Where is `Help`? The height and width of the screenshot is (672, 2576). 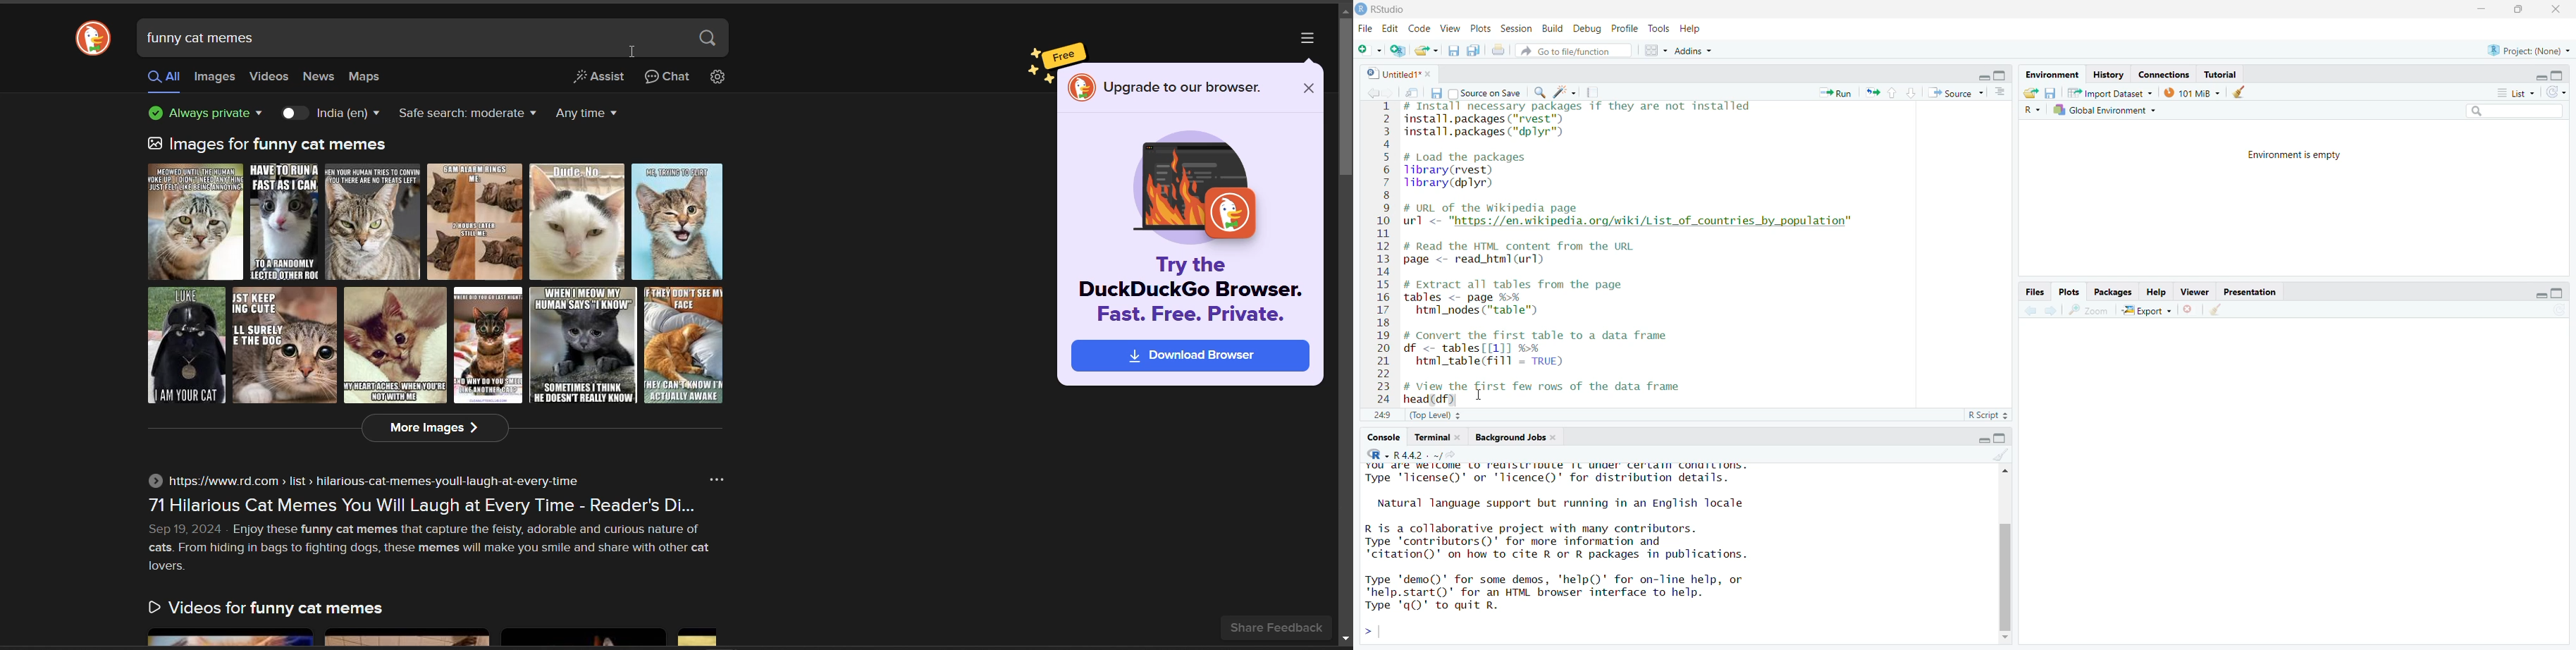 Help is located at coordinates (1692, 30).